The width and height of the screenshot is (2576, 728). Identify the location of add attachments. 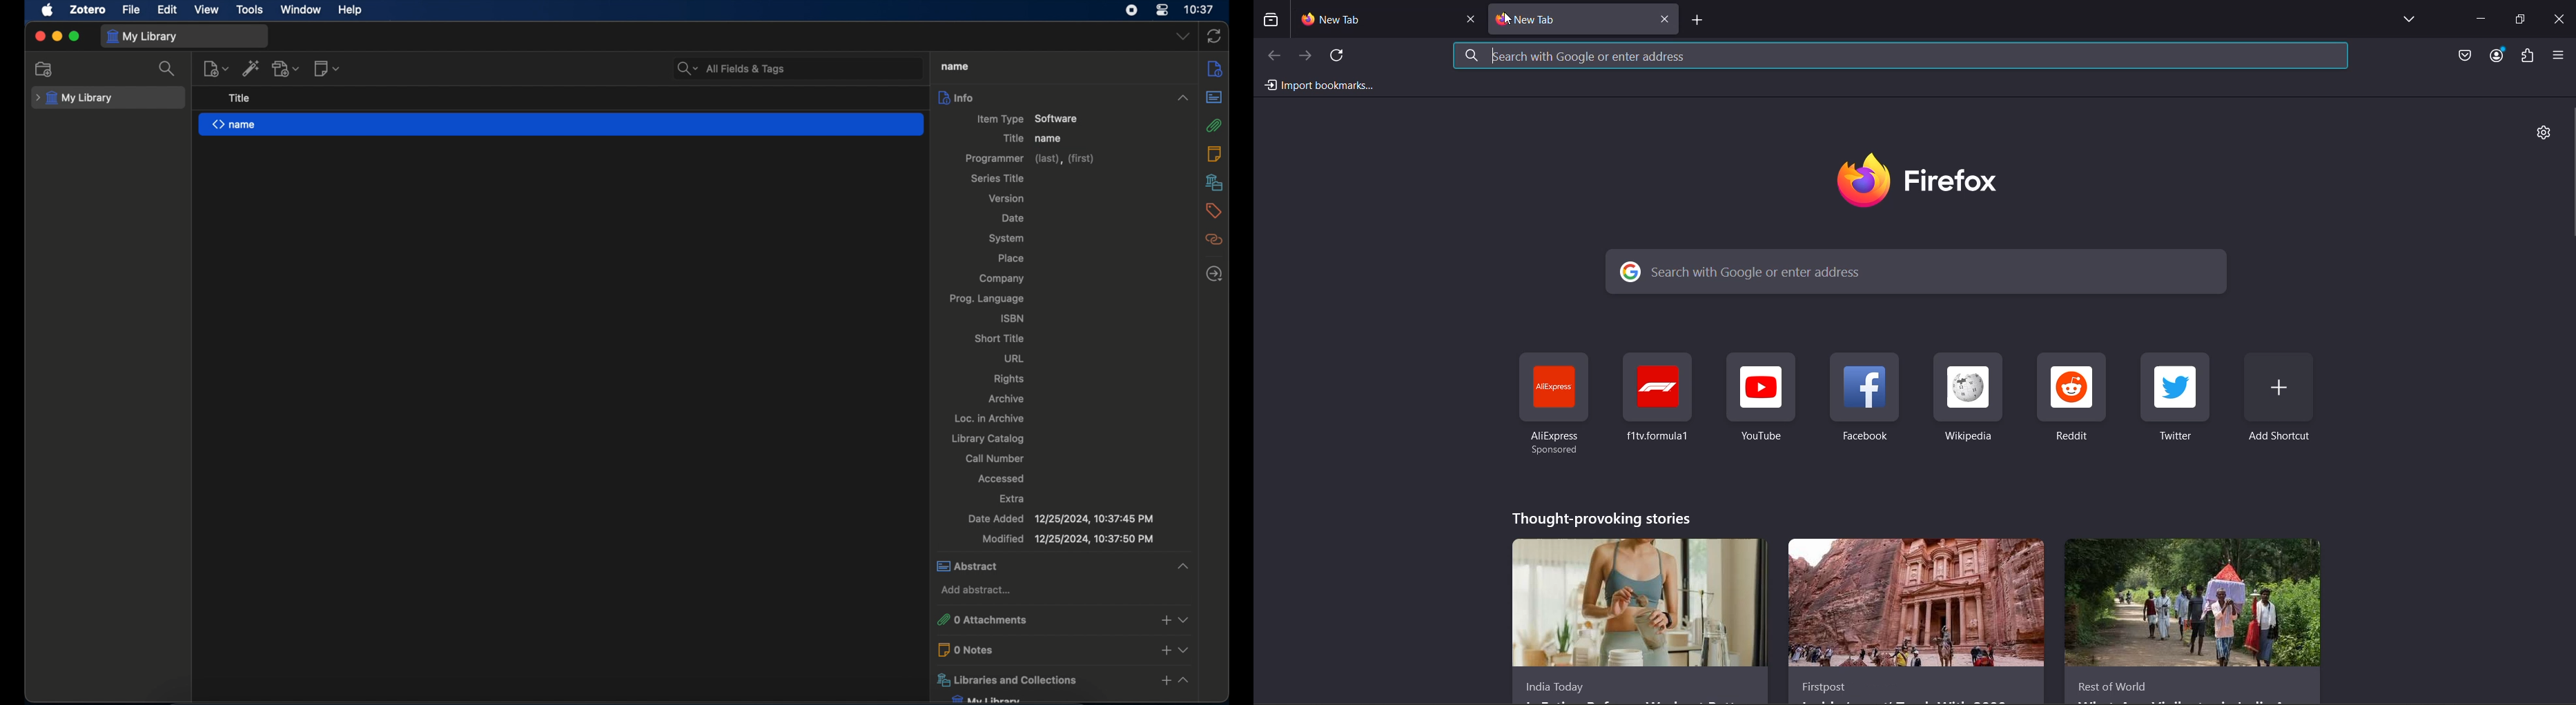
(1165, 620).